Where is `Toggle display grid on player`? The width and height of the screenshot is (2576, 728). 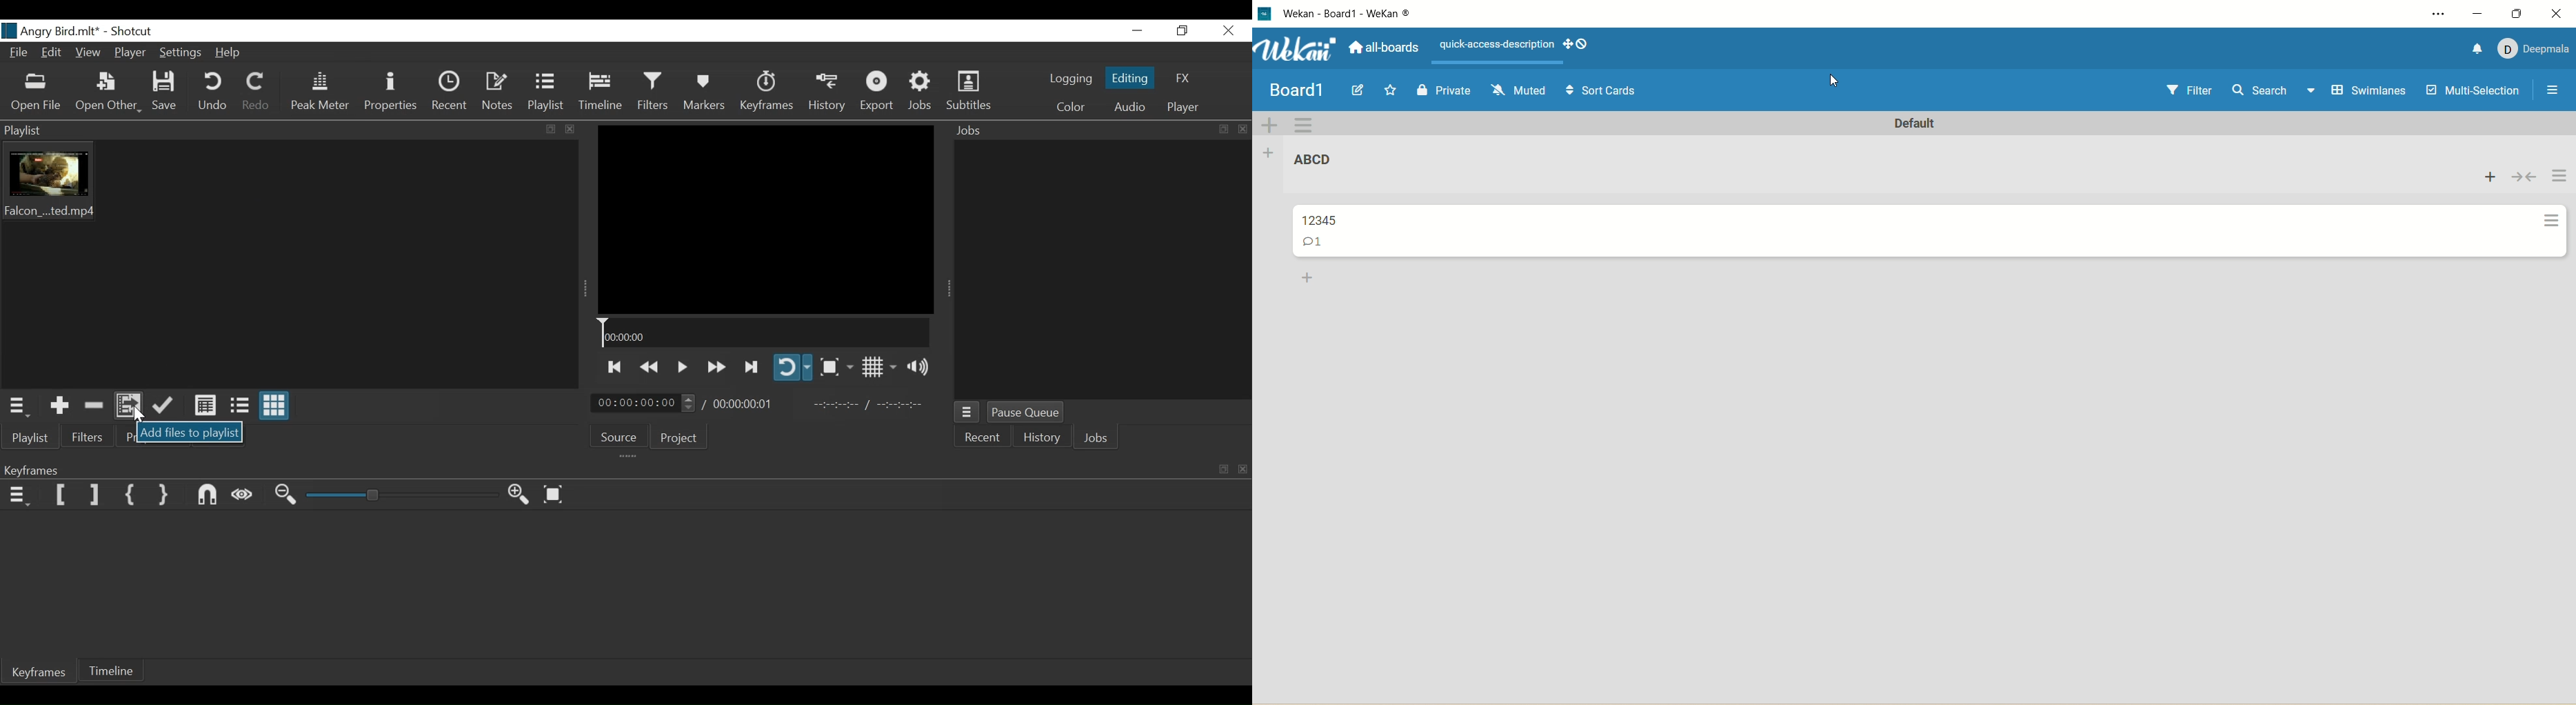 Toggle display grid on player is located at coordinates (882, 368).